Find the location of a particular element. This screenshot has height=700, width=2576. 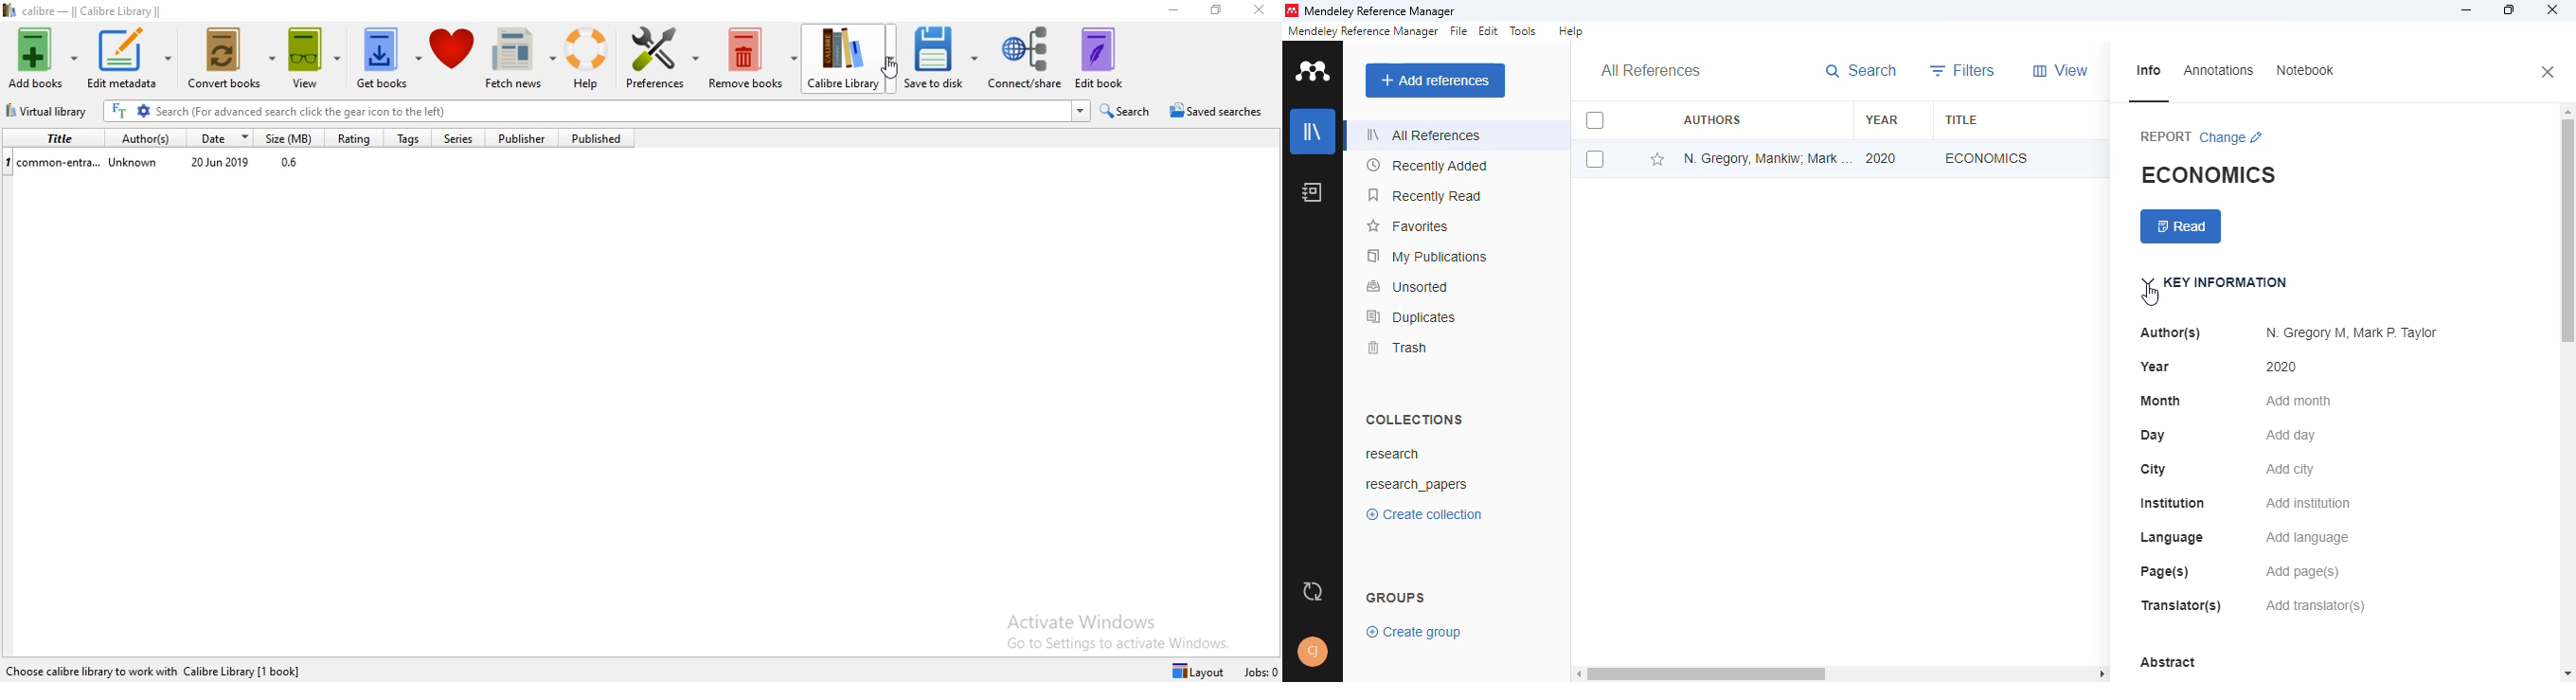

add translator(s) is located at coordinates (2317, 605).